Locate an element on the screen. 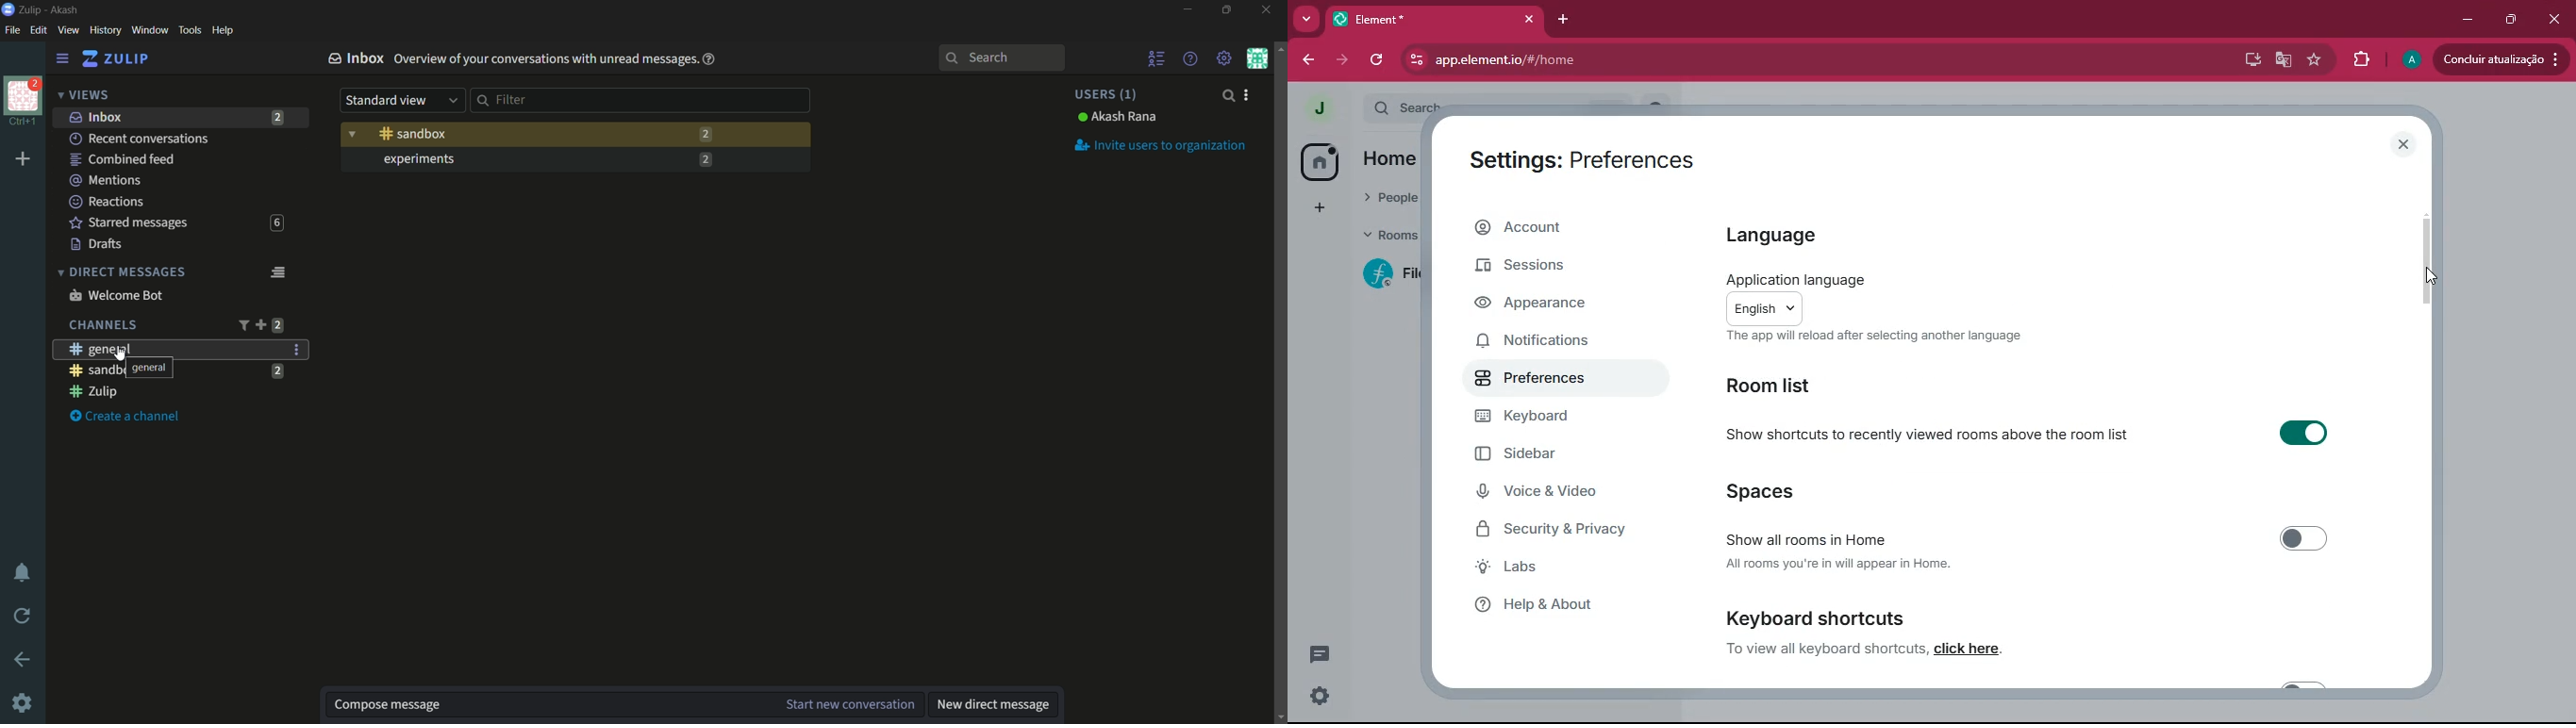  help menu is located at coordinates (1189, 58).